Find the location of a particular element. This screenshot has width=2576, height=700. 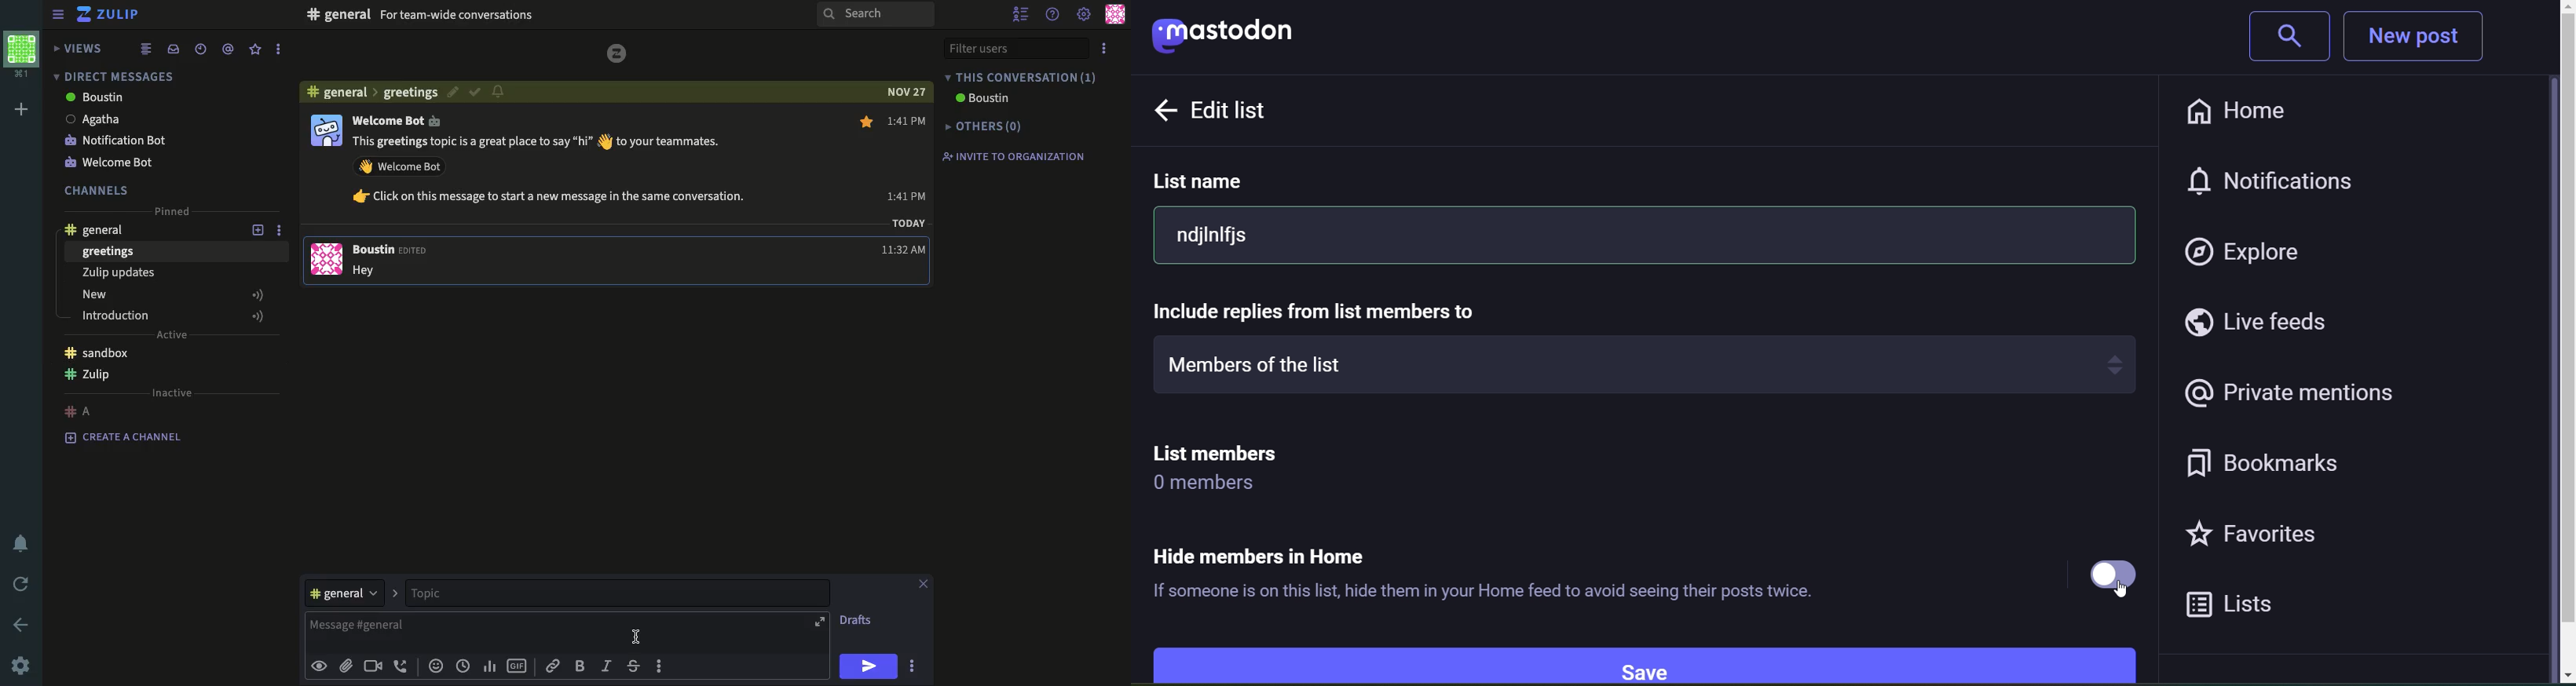

hide member in home disabled is located at coordinates (2107, 572).